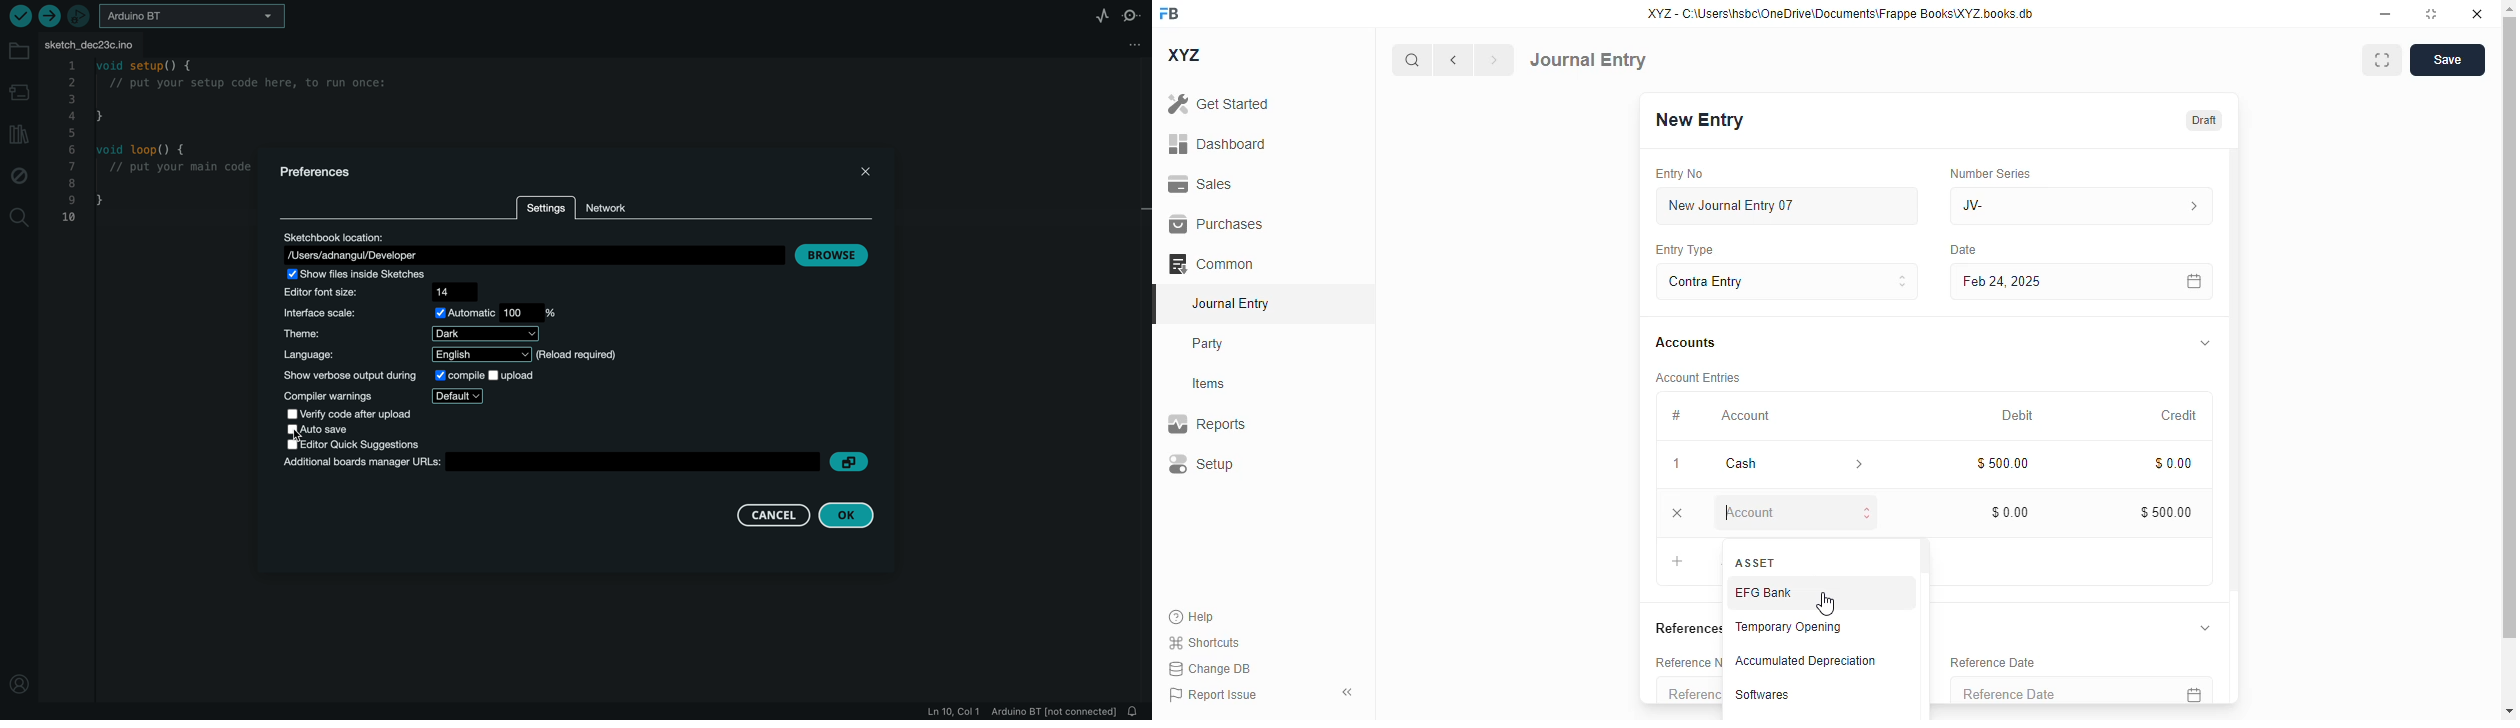  Describe the element at coordinates (1763, 695) in the screenshot. I see `softwares` at that location.